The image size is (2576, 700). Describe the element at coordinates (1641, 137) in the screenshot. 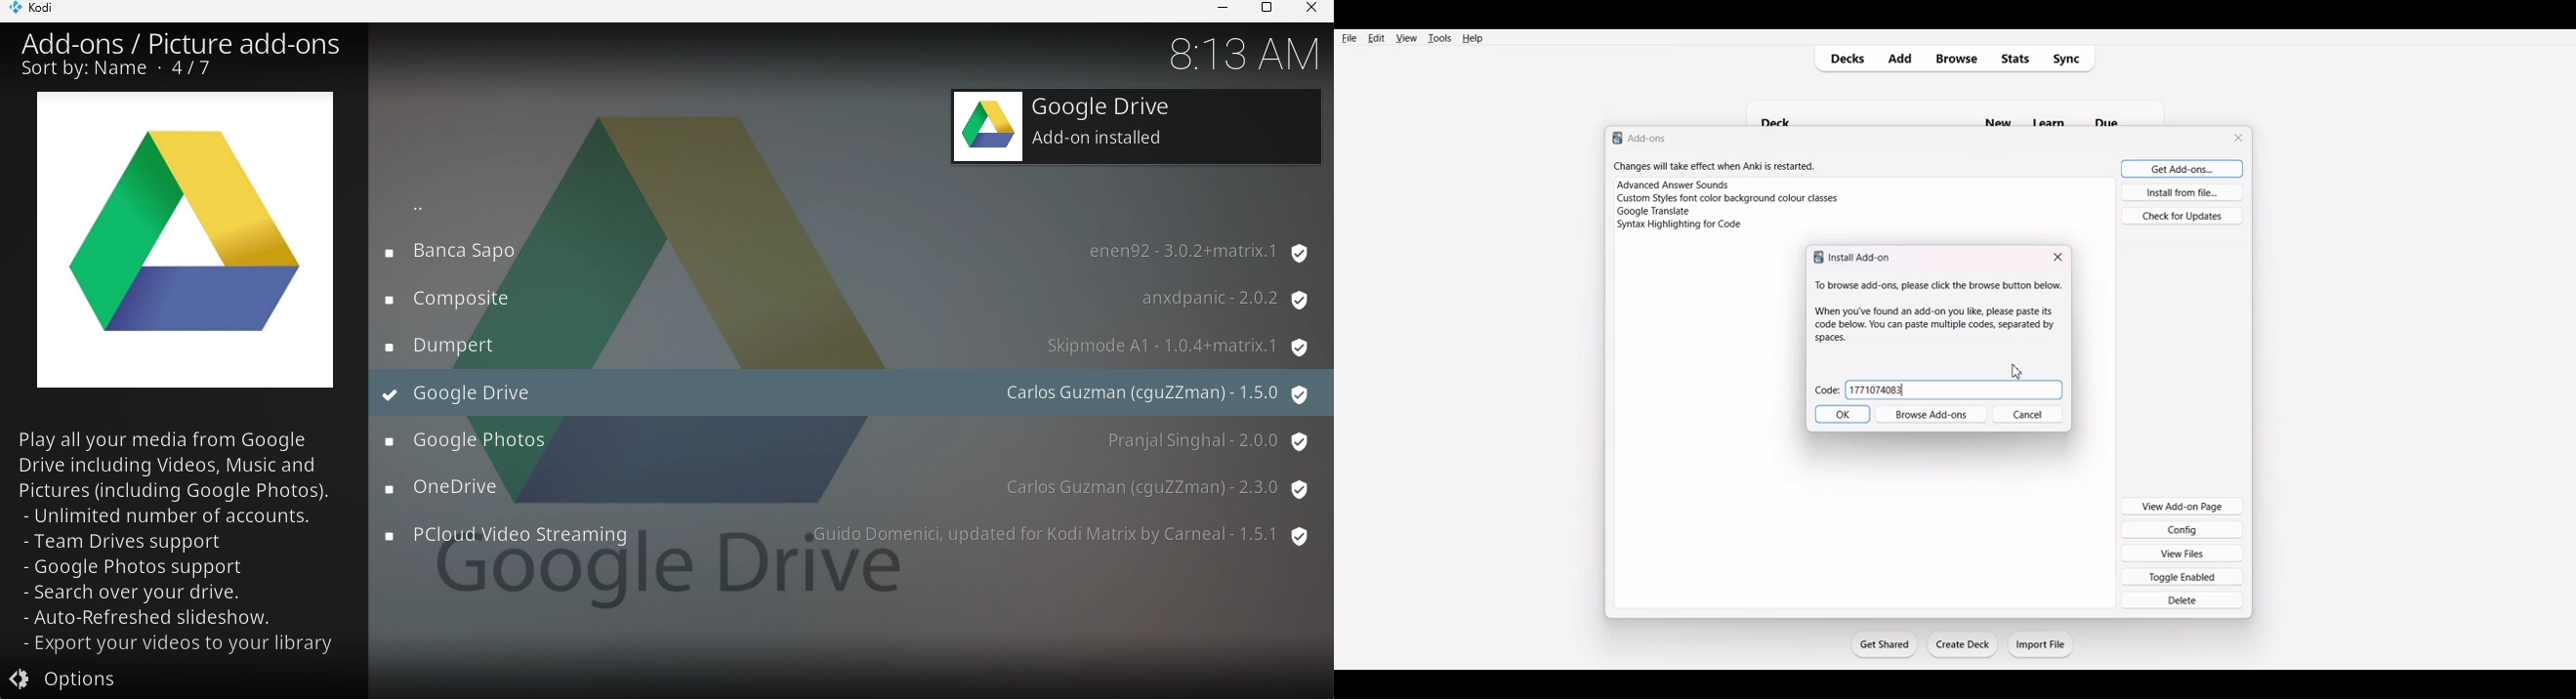

I see `Text 1` at that location.